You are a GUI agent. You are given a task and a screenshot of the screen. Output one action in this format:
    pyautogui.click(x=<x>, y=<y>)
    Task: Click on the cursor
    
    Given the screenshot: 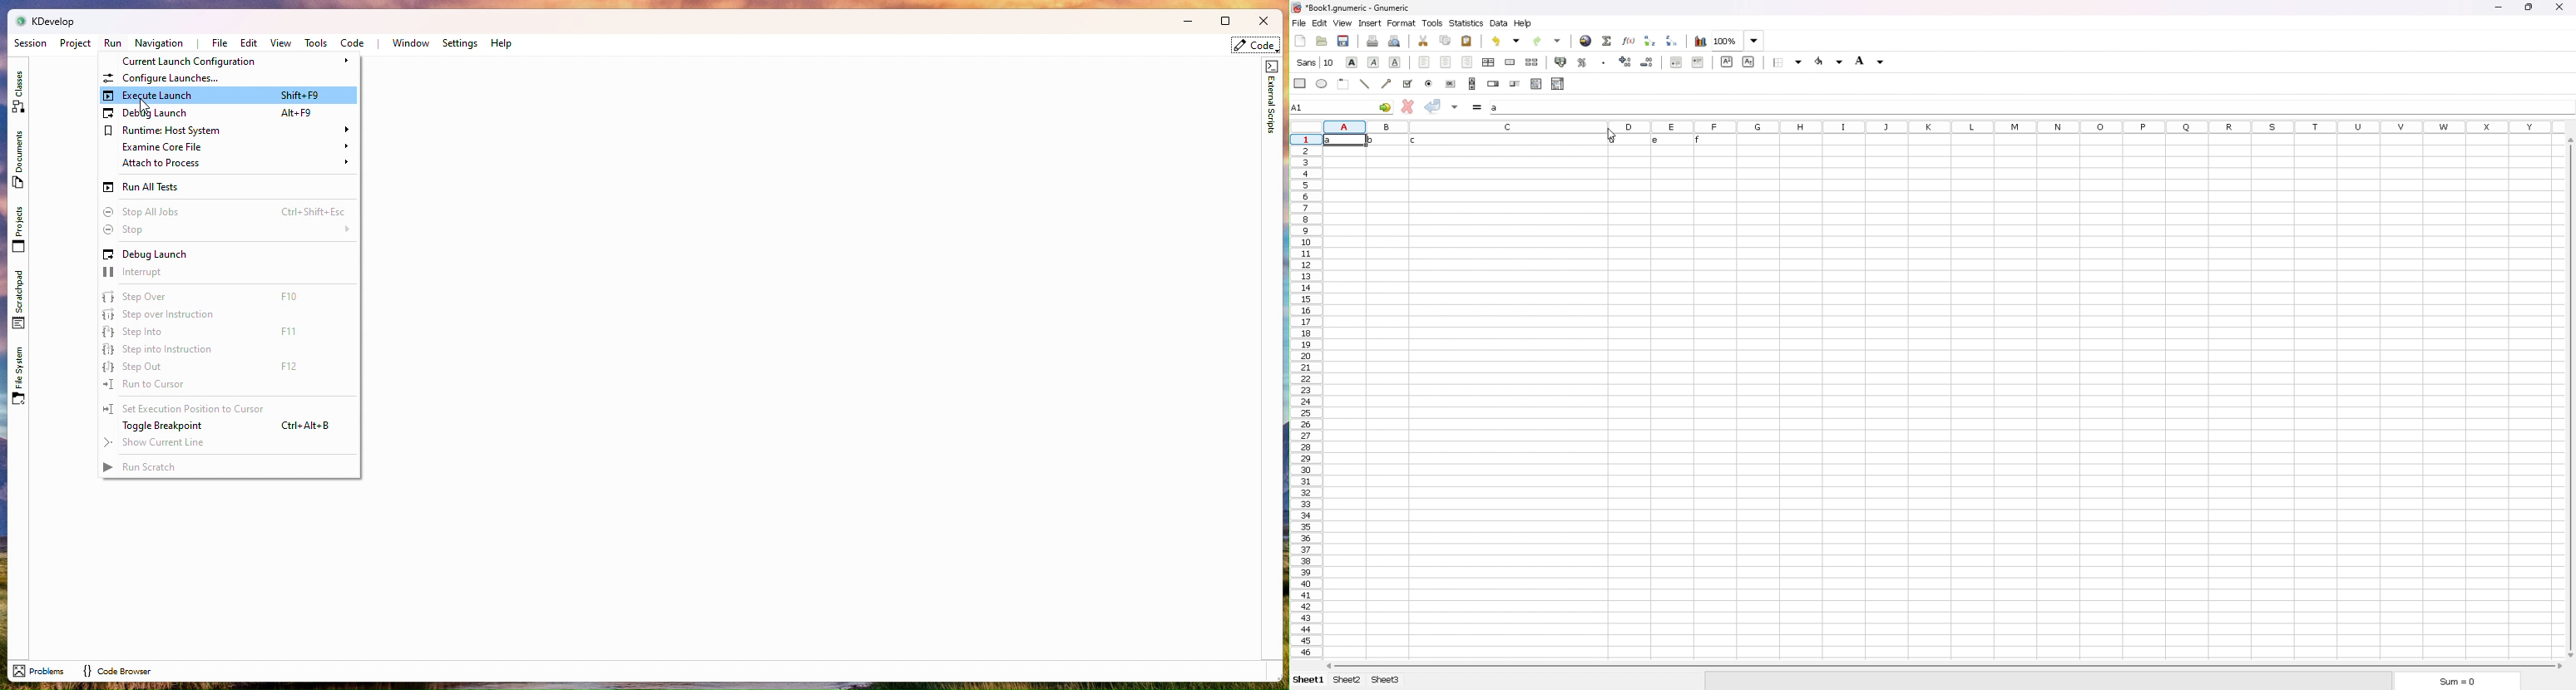 What is the action you would take?
    pyautogui.click(x=1610, y=135)
    